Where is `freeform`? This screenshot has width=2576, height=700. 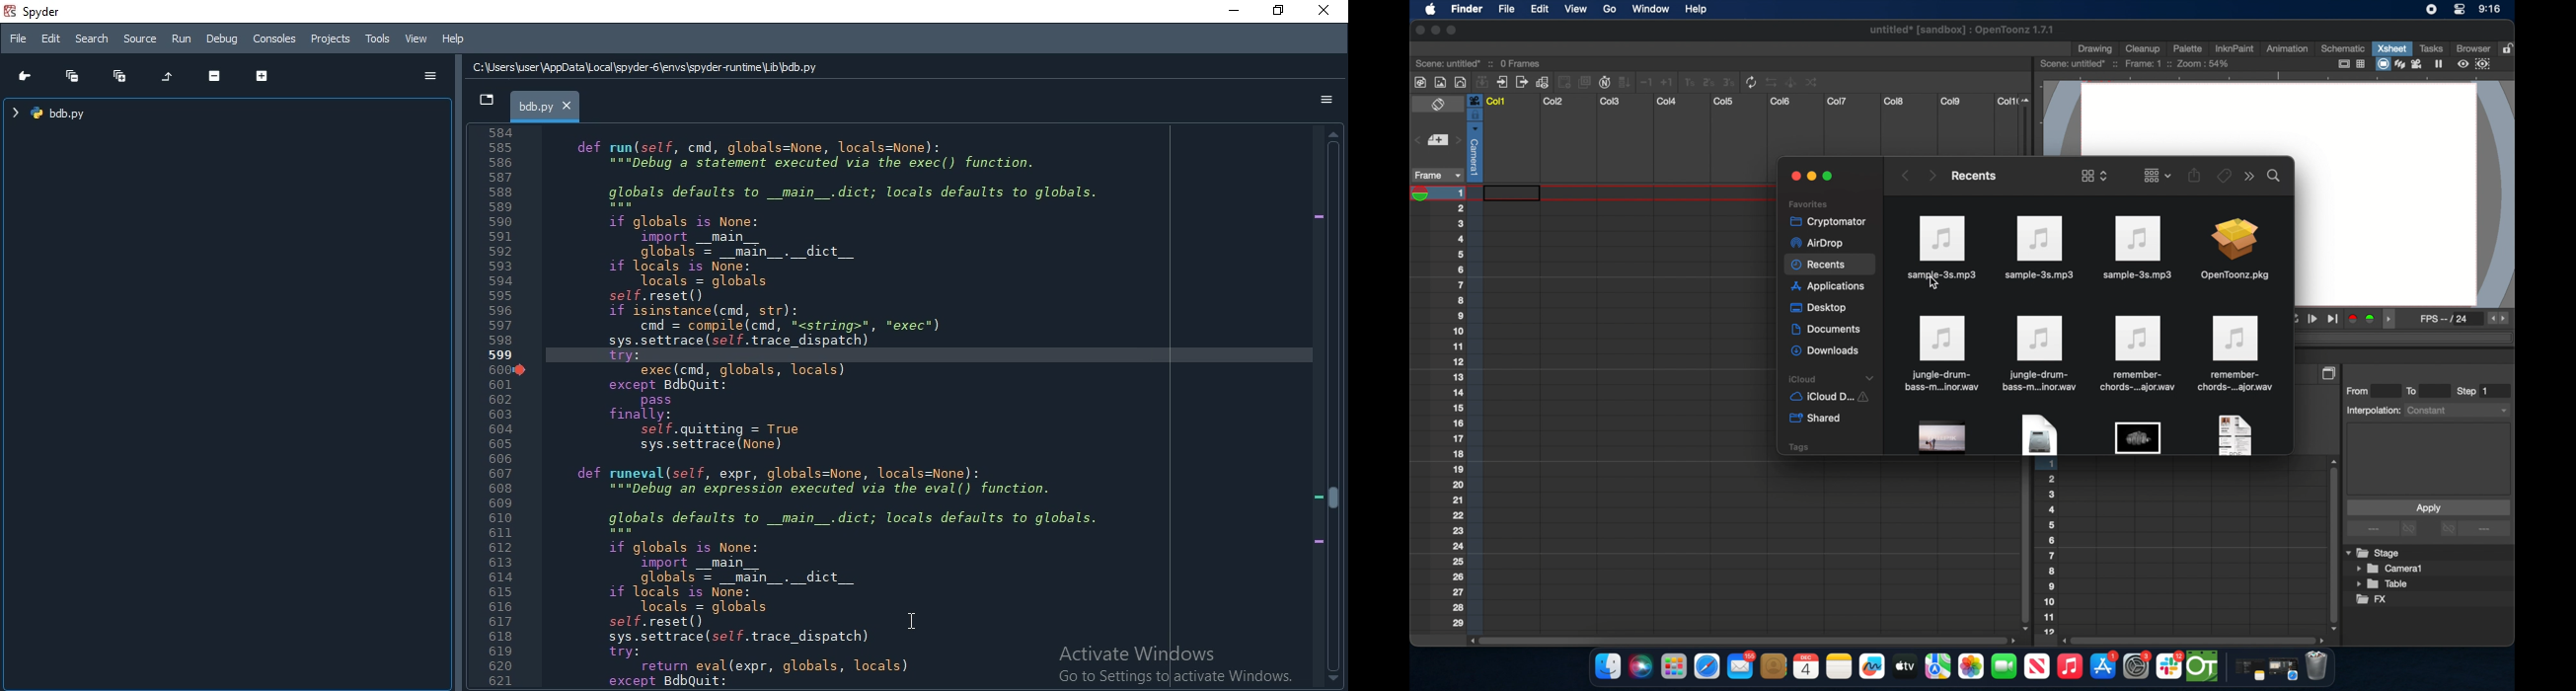
freeform is located at coordinates (1873, 667).